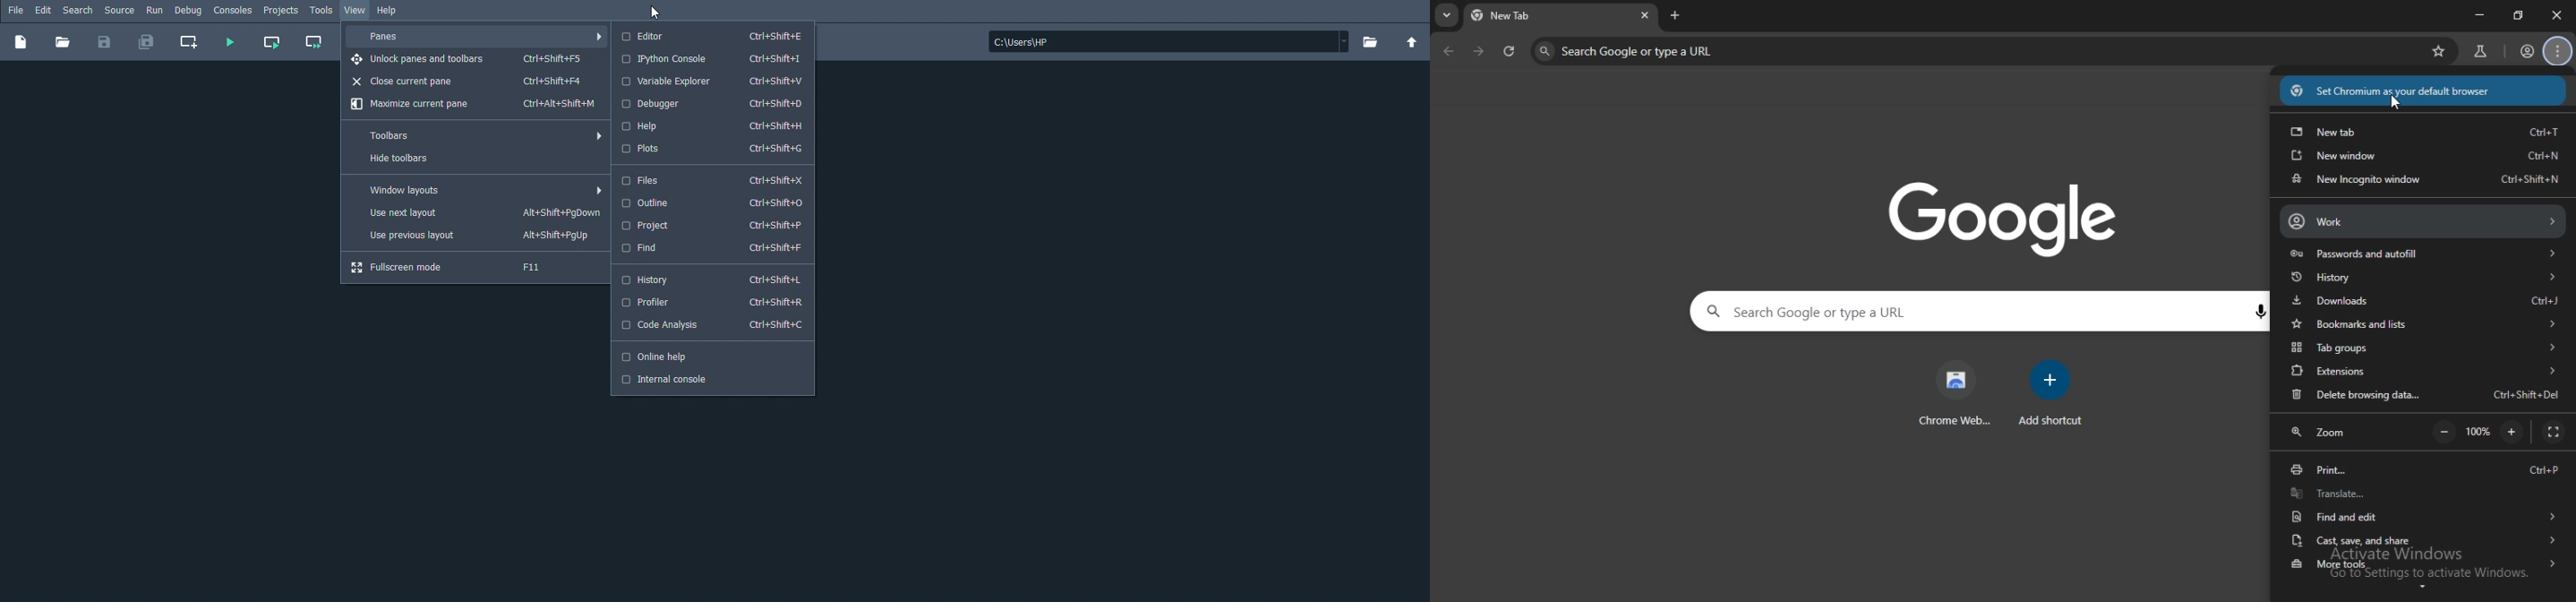 This screenshot has width=2576, height=616. Describe the element at coordinates (155, 10) in the screenshot. I see `Run` at that location.